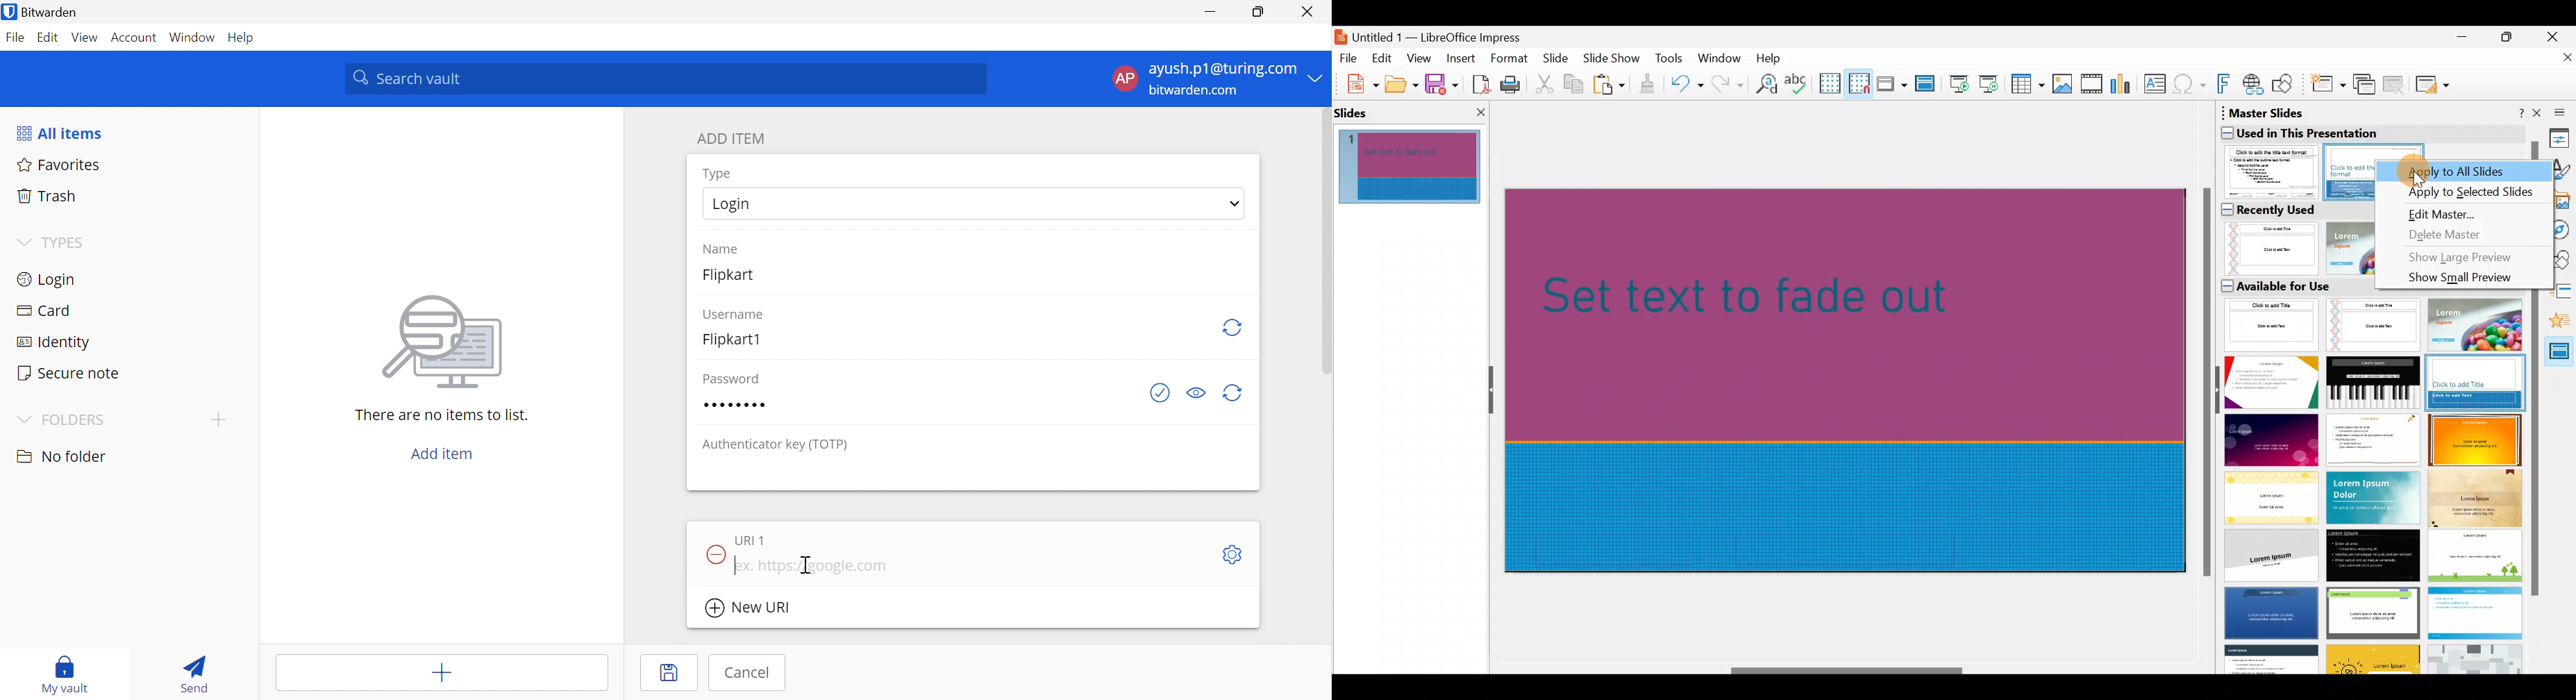  What do you see at coordinates (2560, 63) in the screenshot?
I see `Close document` at bounding box center [2560, 63].